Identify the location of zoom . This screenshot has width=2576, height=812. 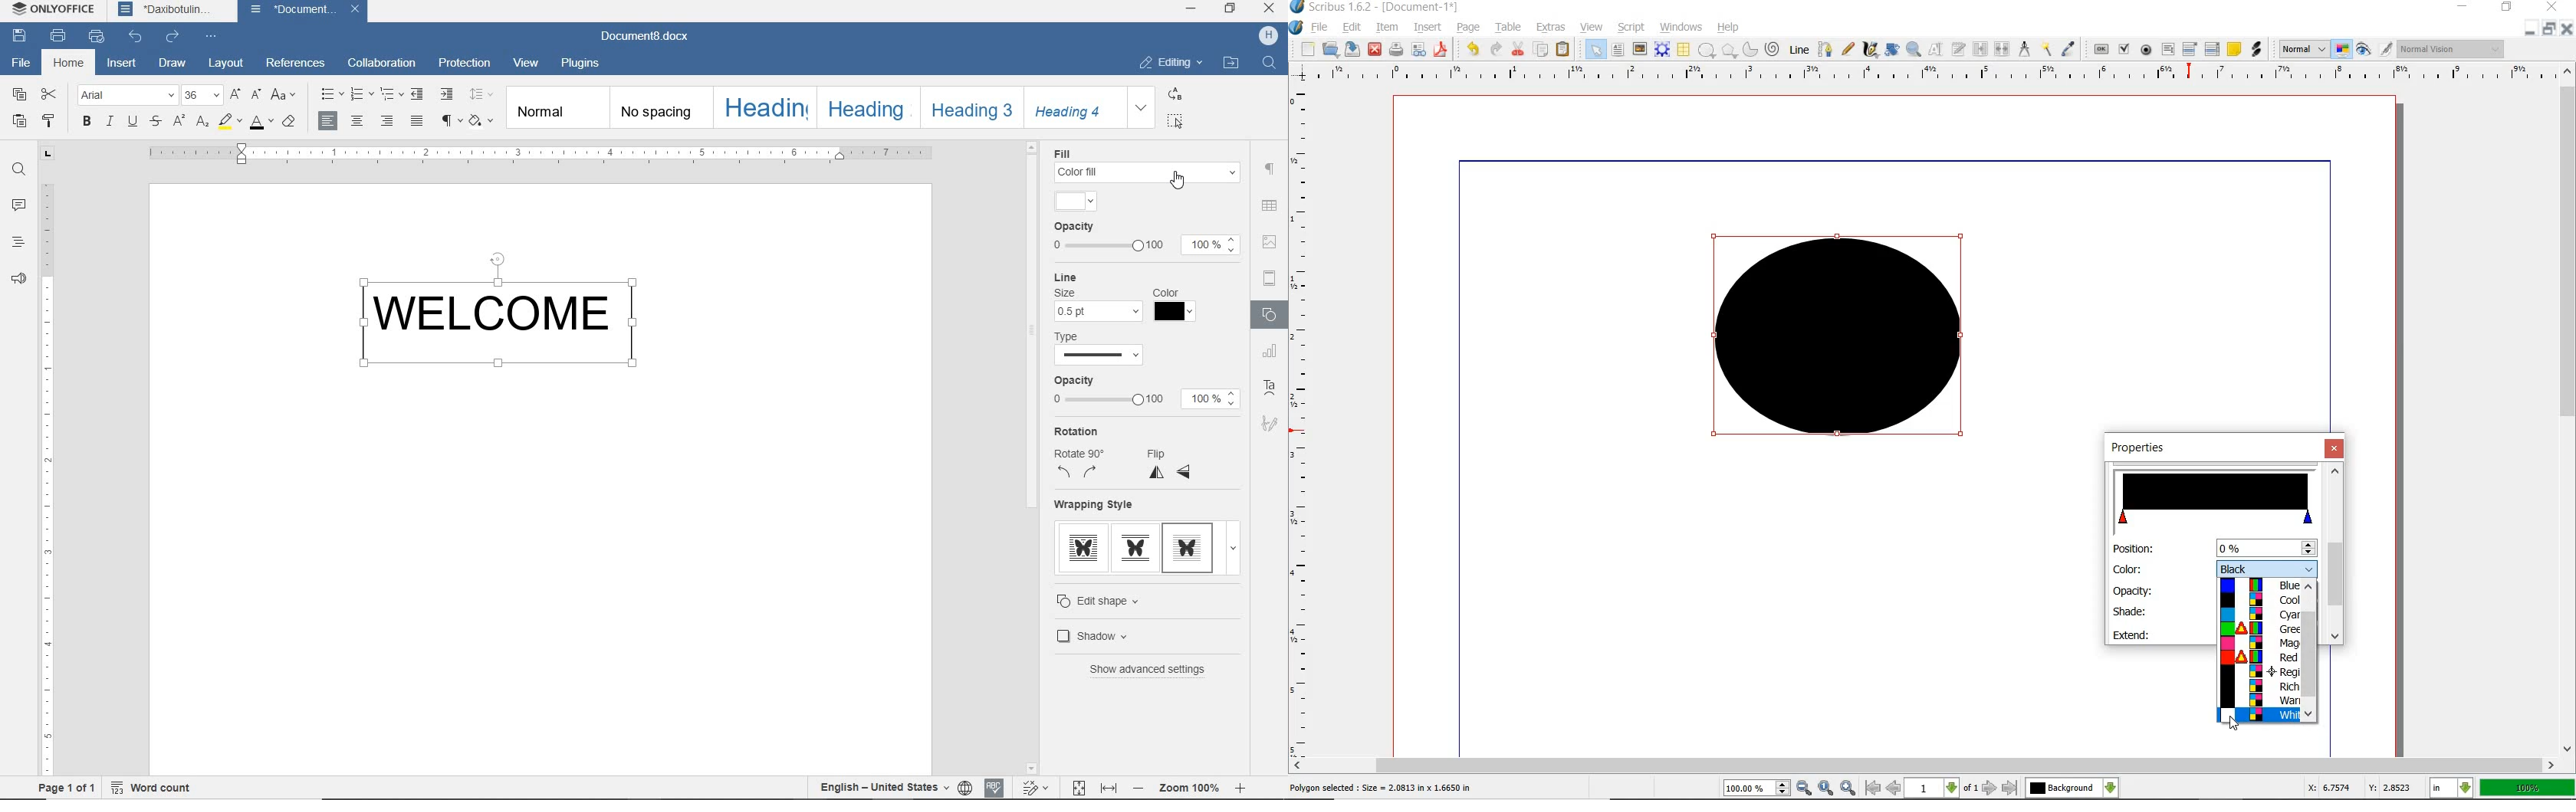
(1758, 789).